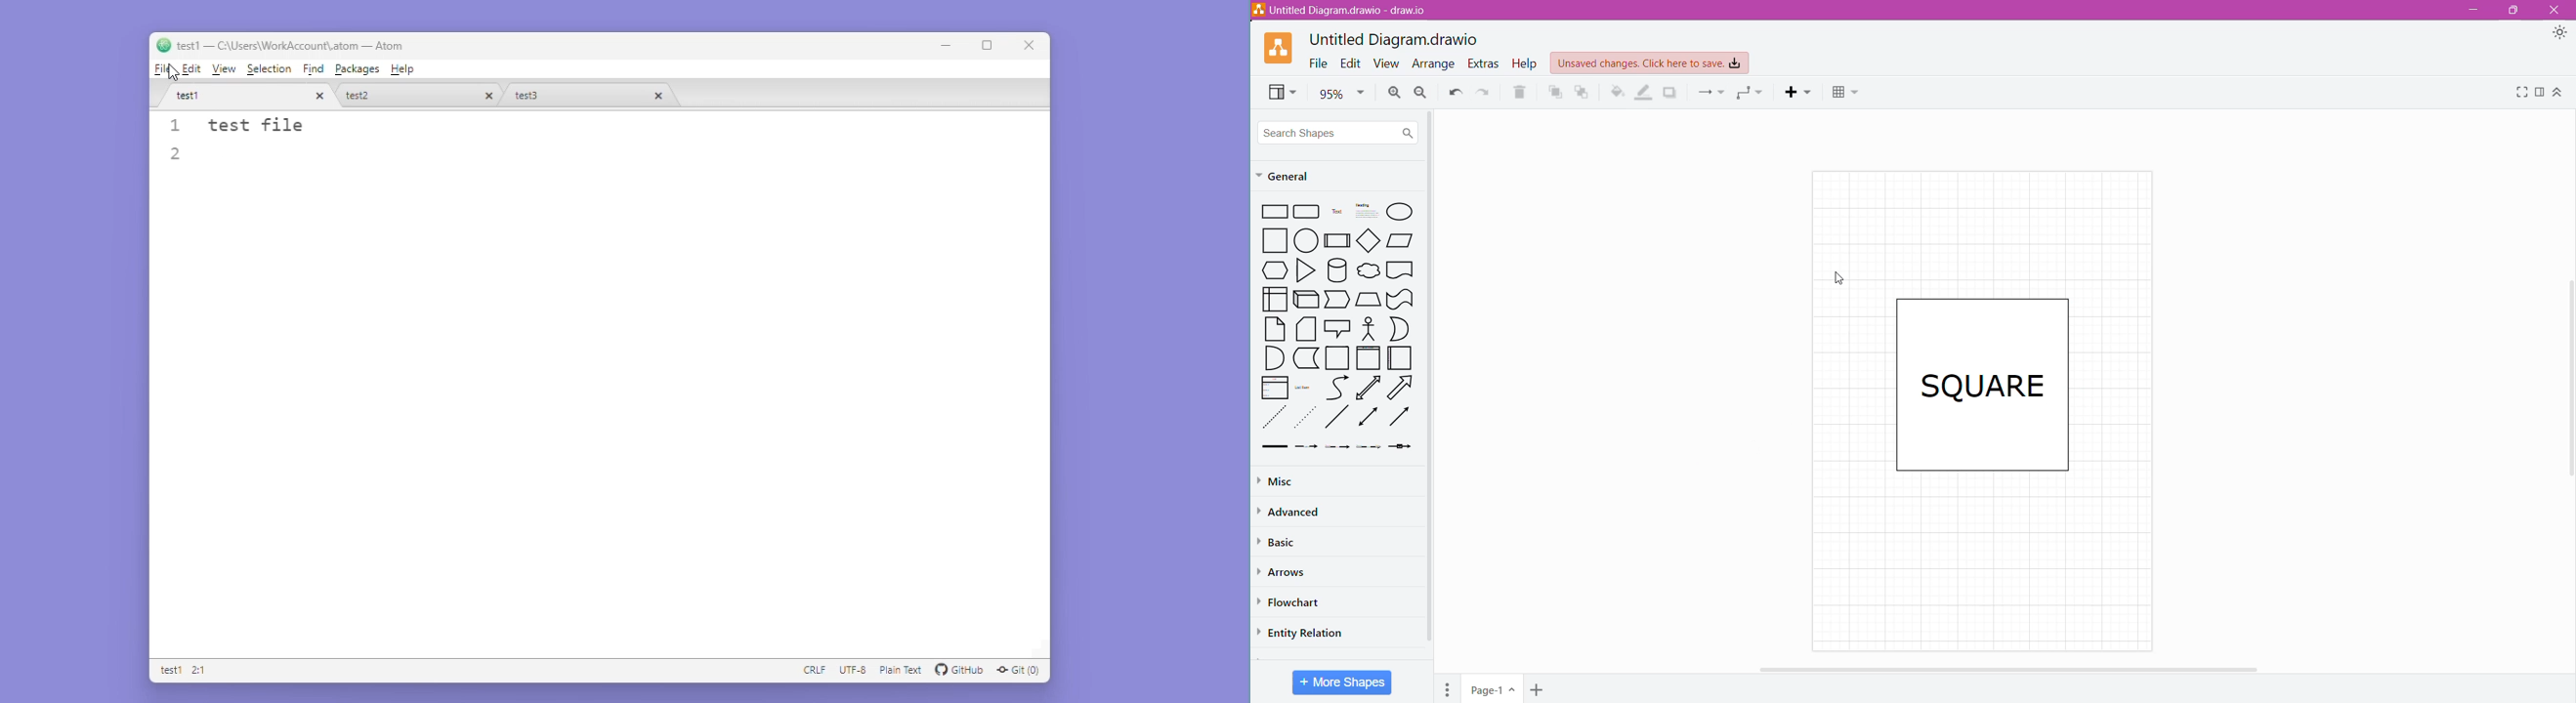  Describe the element at coordinates (1402, 298) in the screenshot. I see `wavy retangle` at that location.